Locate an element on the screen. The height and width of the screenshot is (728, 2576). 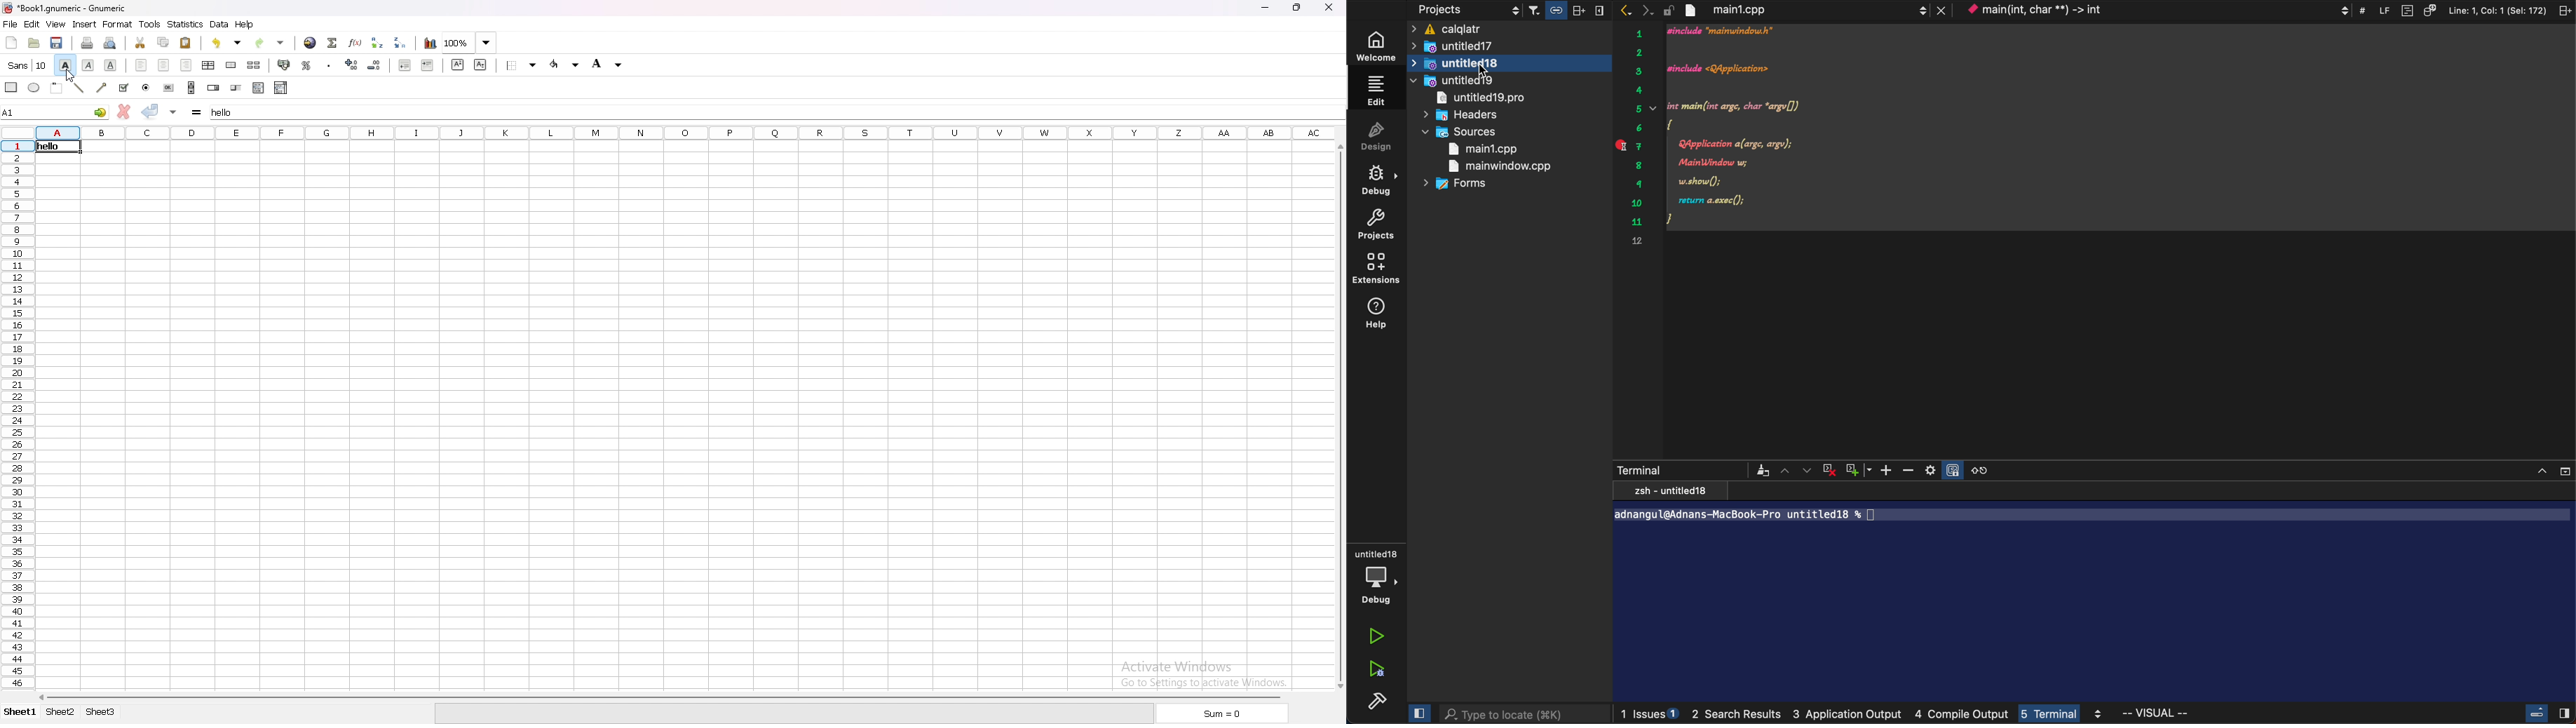
paste is located at coordinates (186, 43).